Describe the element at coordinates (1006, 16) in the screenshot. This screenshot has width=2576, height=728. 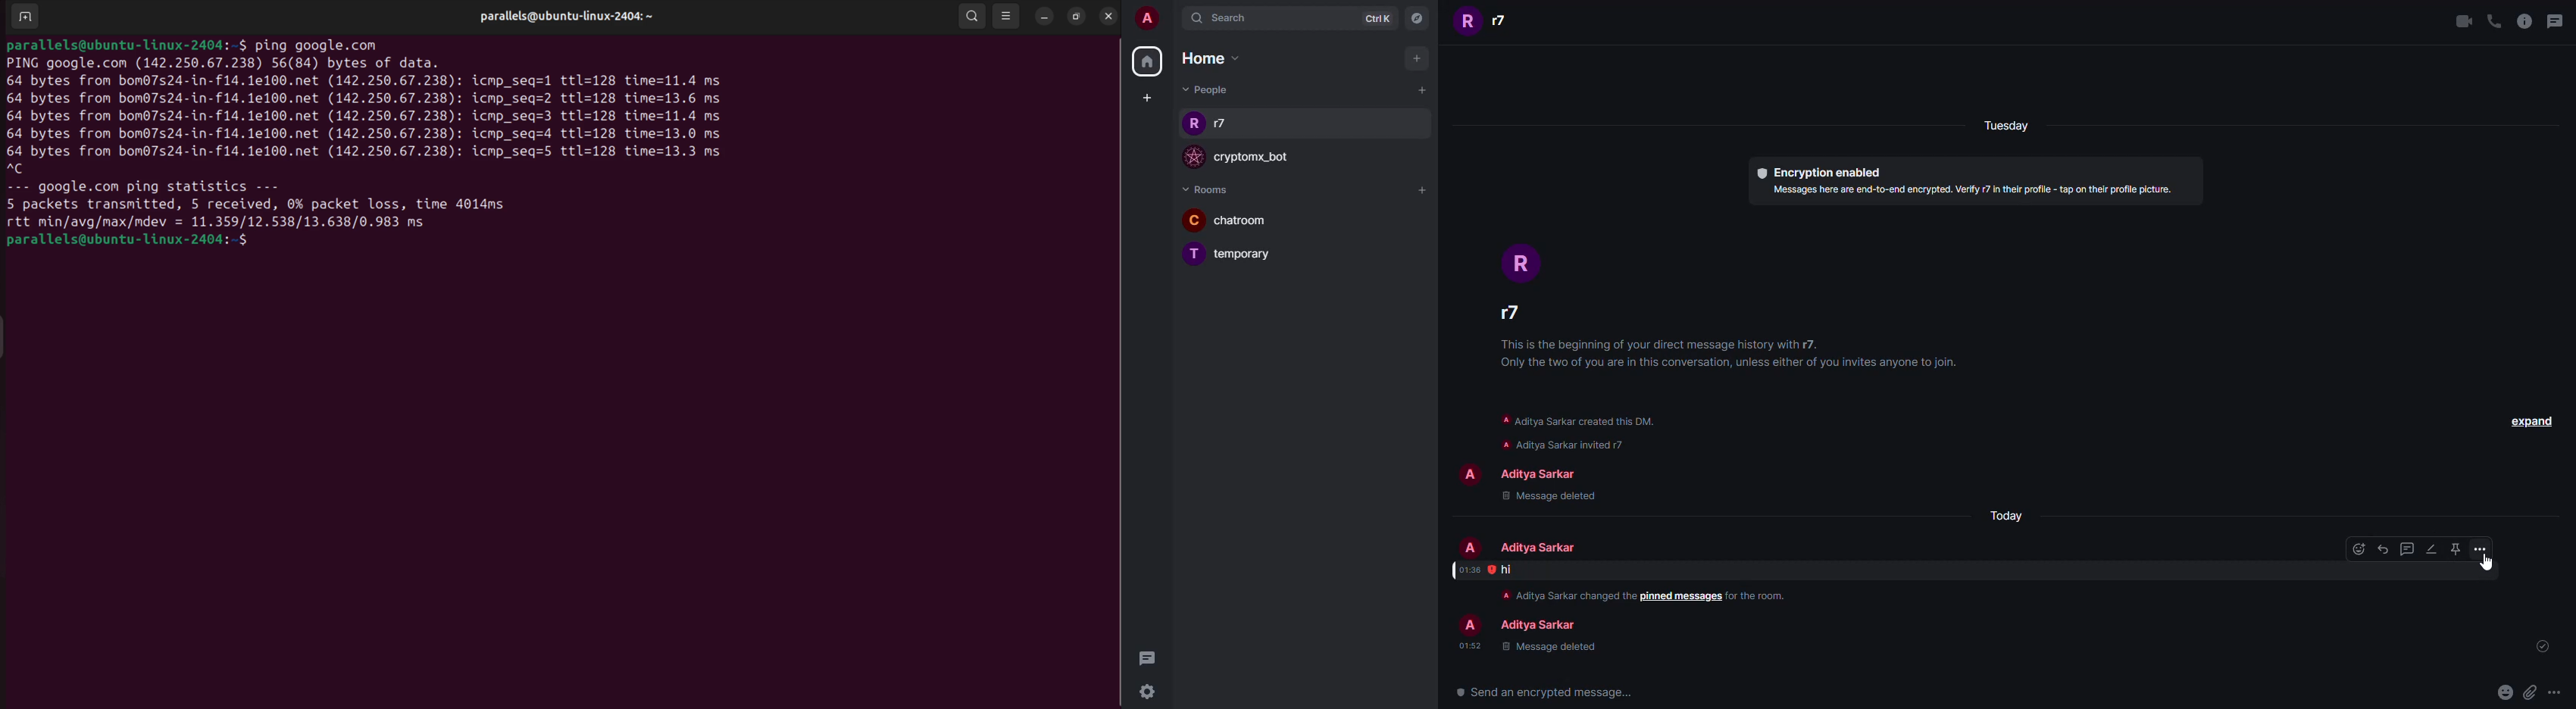
I see `view options` at that location.